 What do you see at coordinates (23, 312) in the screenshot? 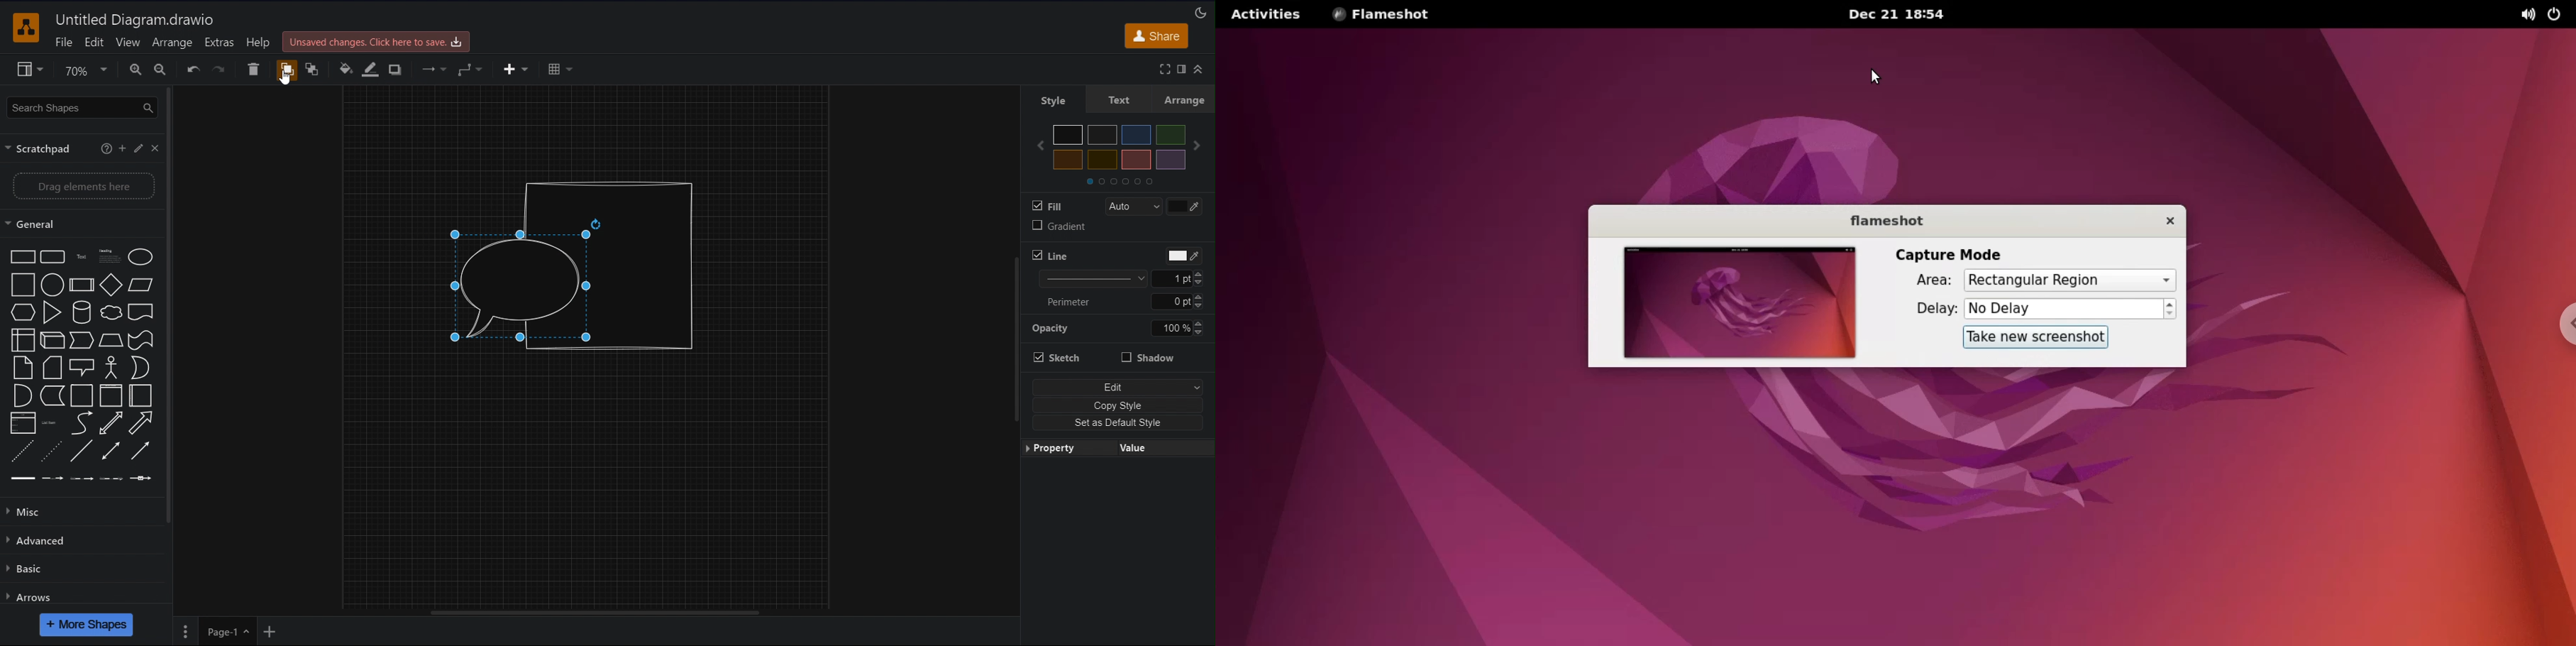
I see `Hexagon` at bounding box center [23, 312].